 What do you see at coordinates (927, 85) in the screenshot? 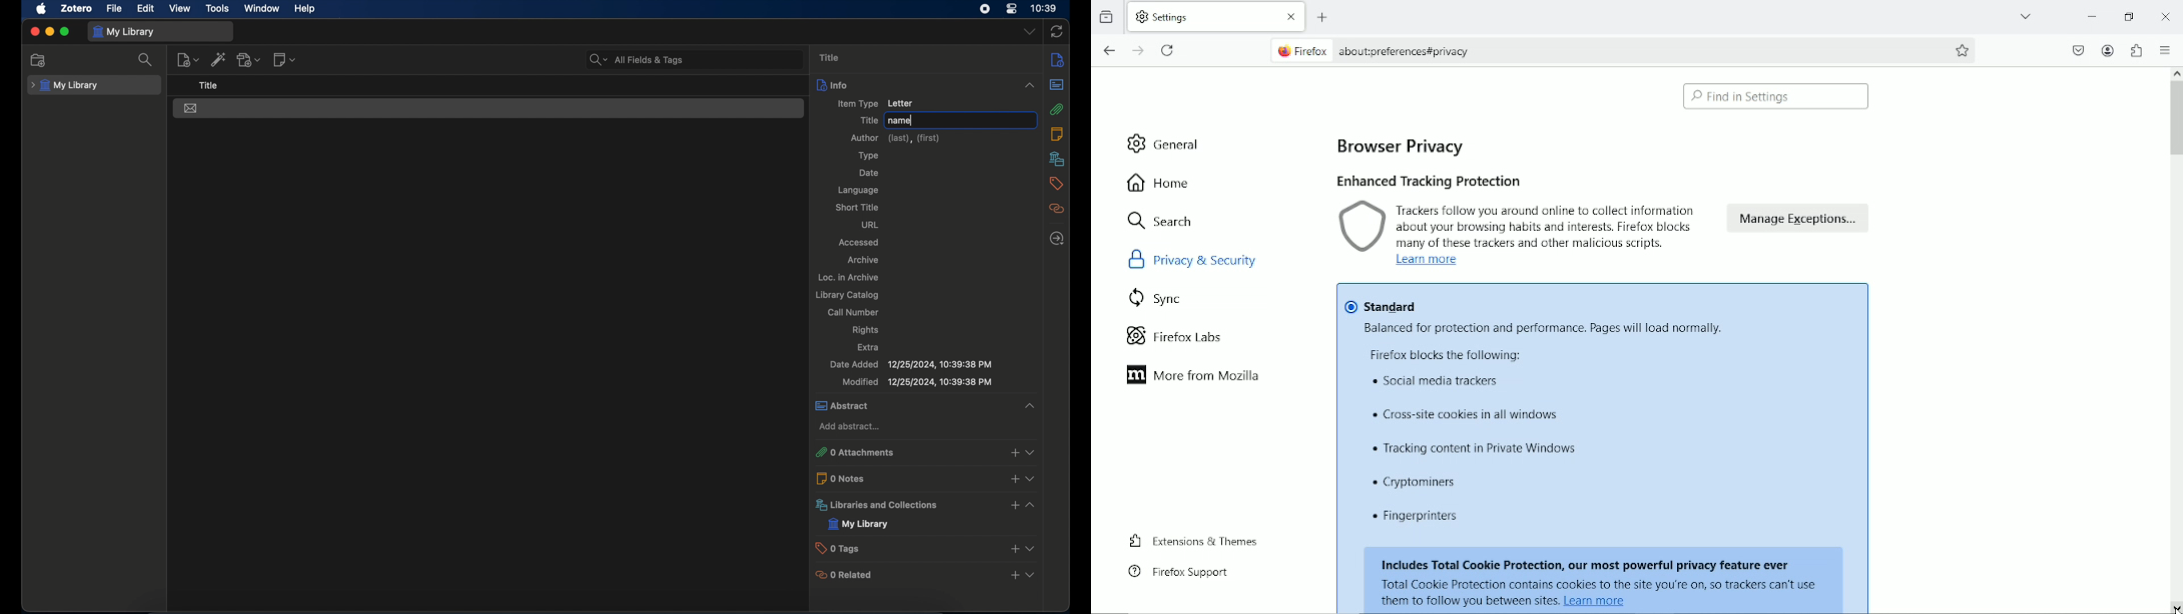
I see `info` at bounding box center [927, 85].